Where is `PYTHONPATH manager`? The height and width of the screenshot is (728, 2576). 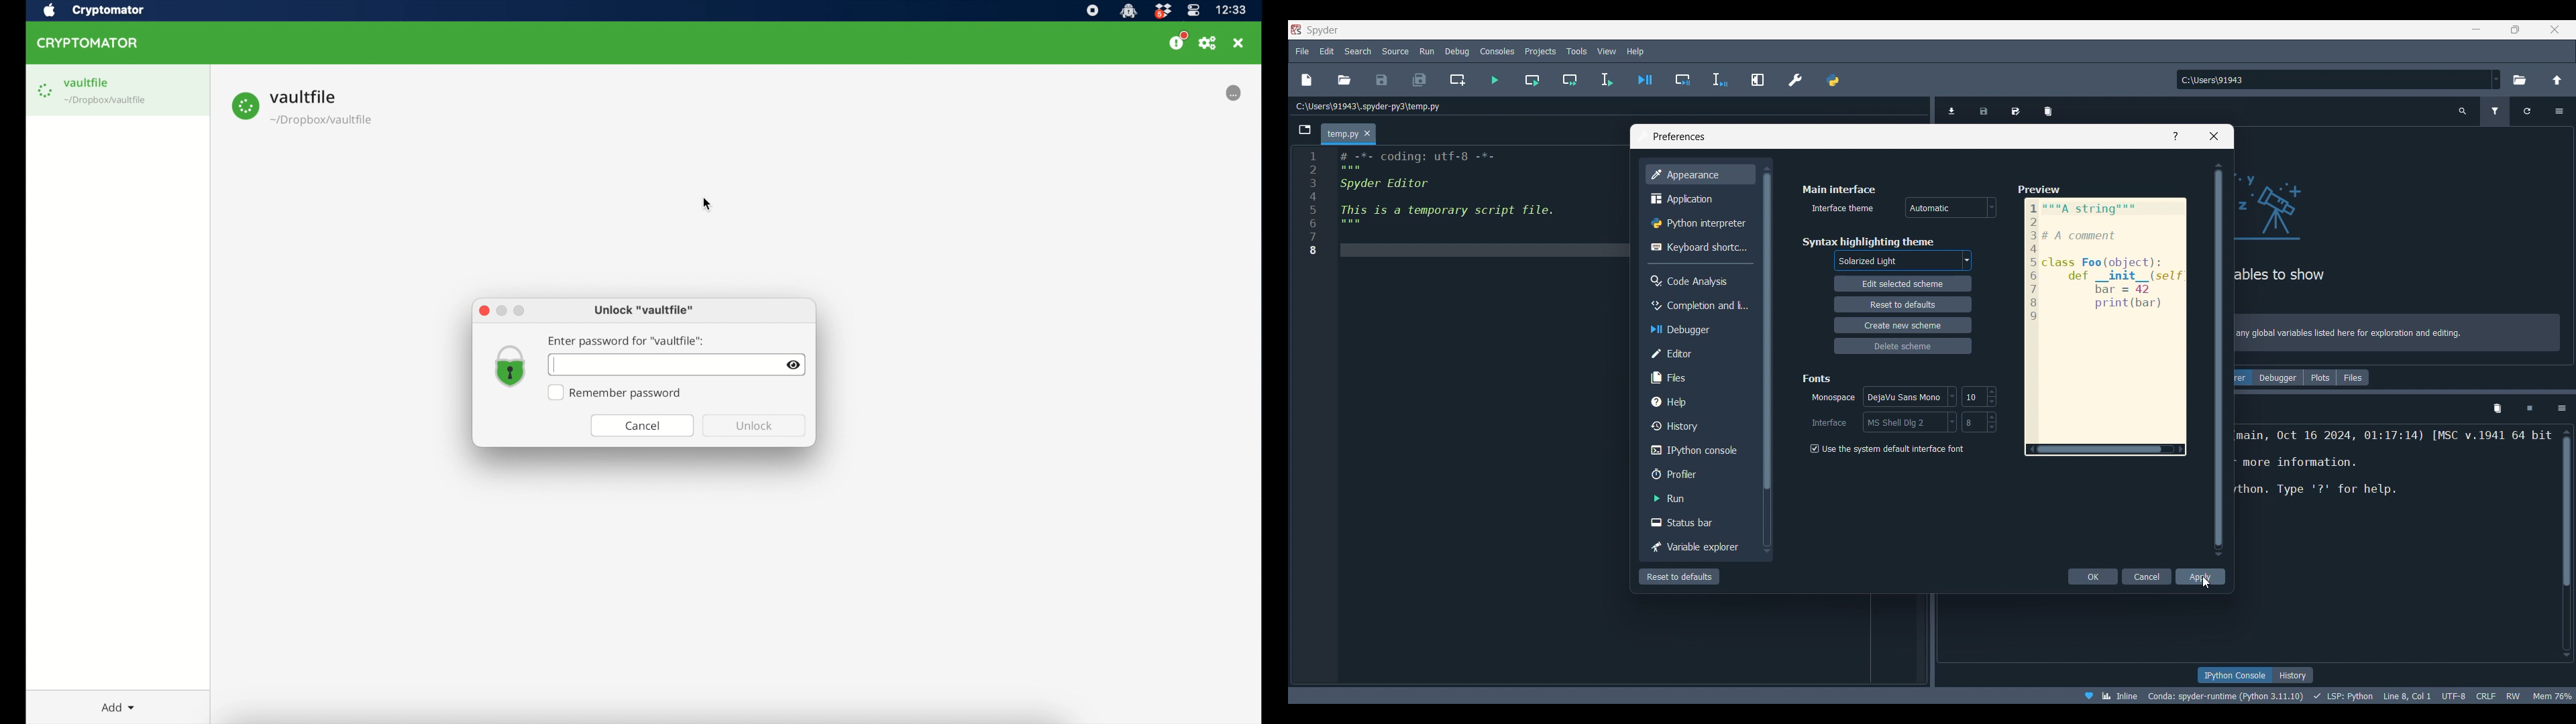 PYTHONPATH manager is located at coordinates (1832, 78).